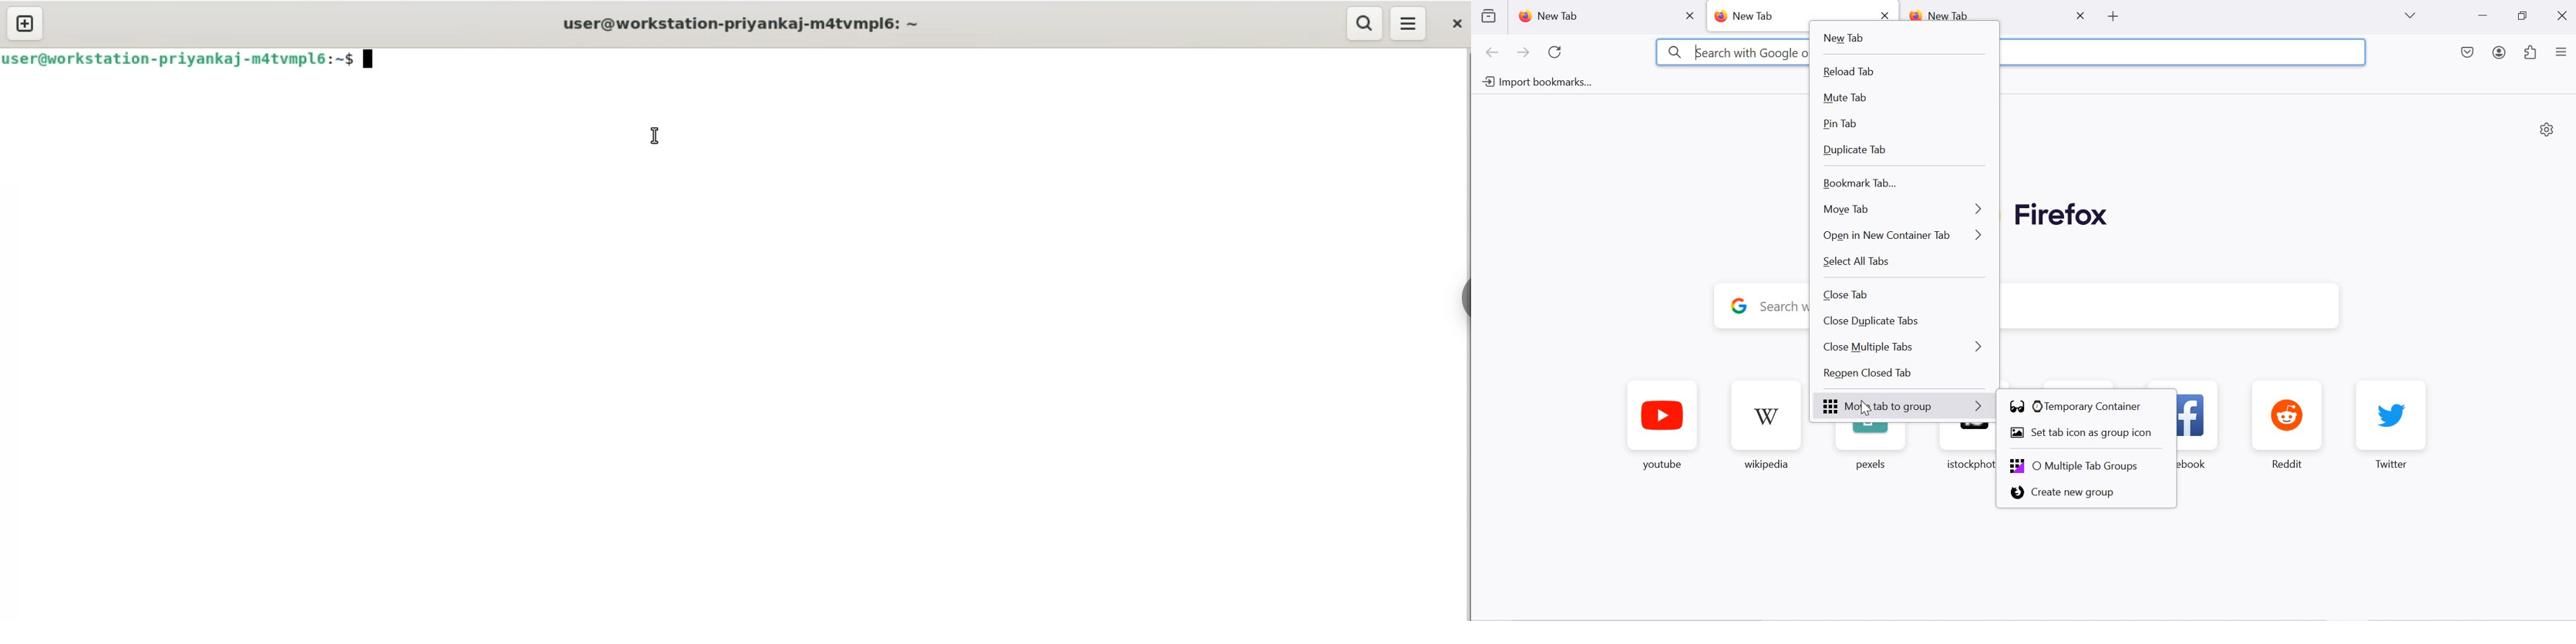  What do you see at coordinates (2062, 216) in the screenshot?
I see `Firefox logo` at bounding box center [2062, 216].